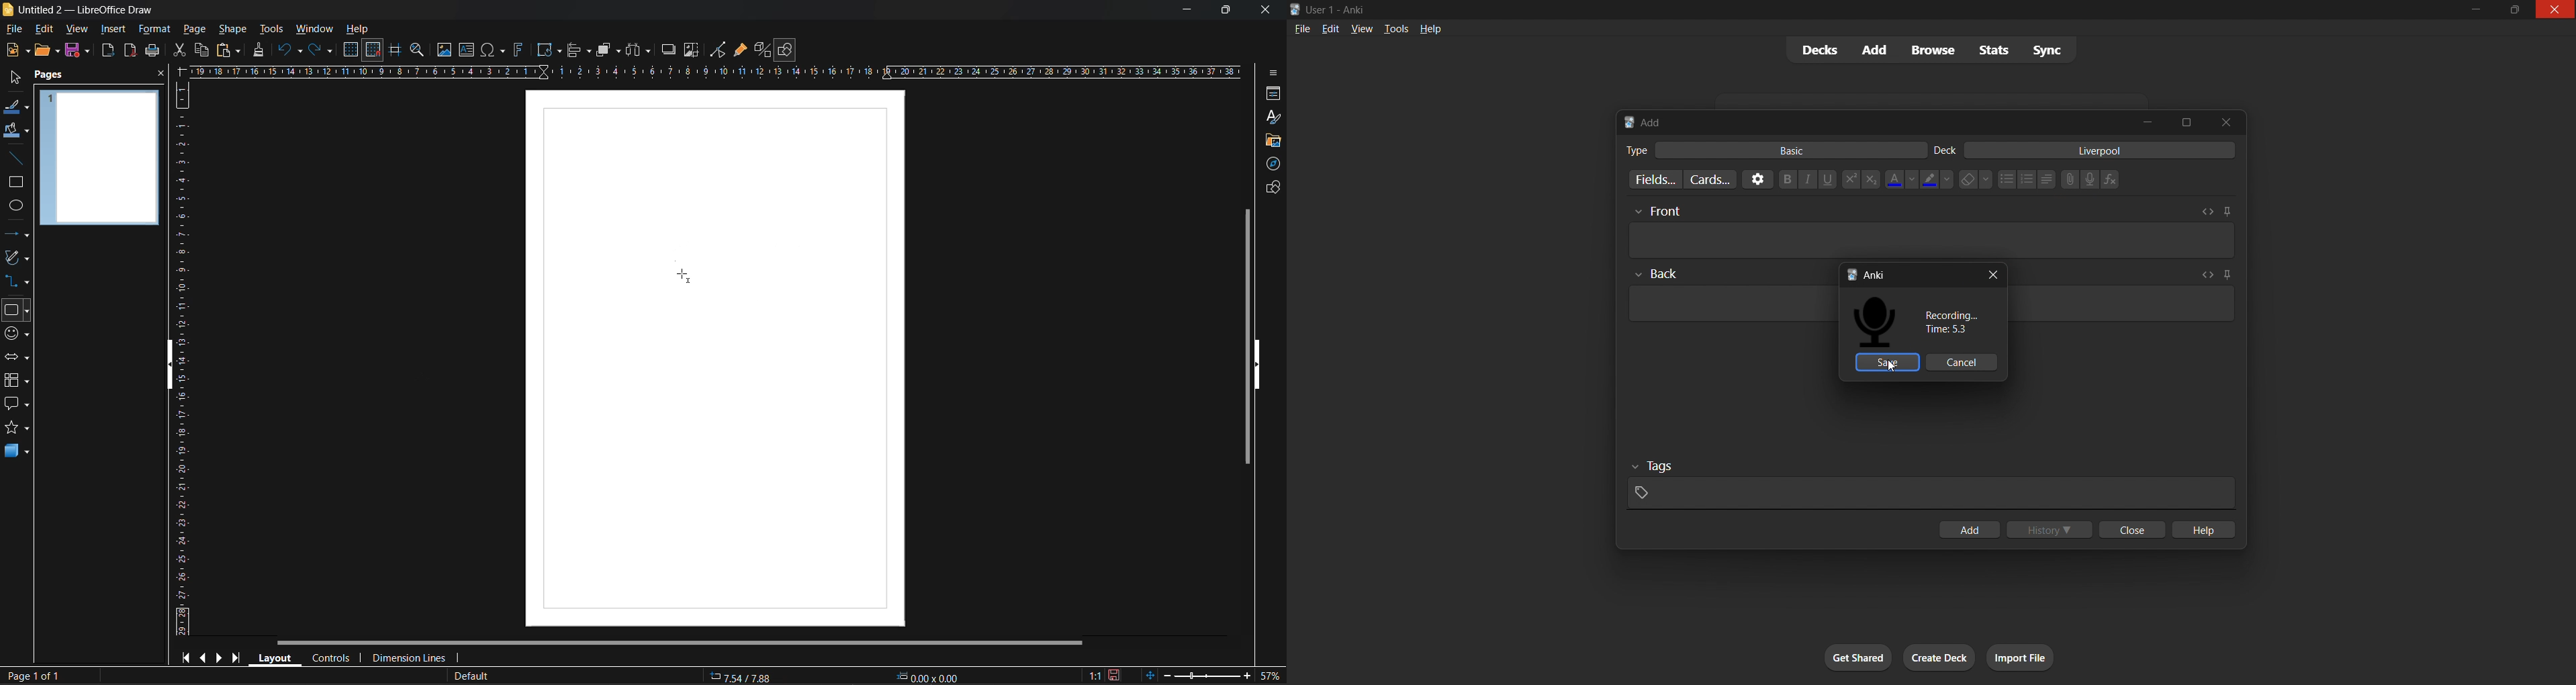  I want to click on first, so click(184, 657).